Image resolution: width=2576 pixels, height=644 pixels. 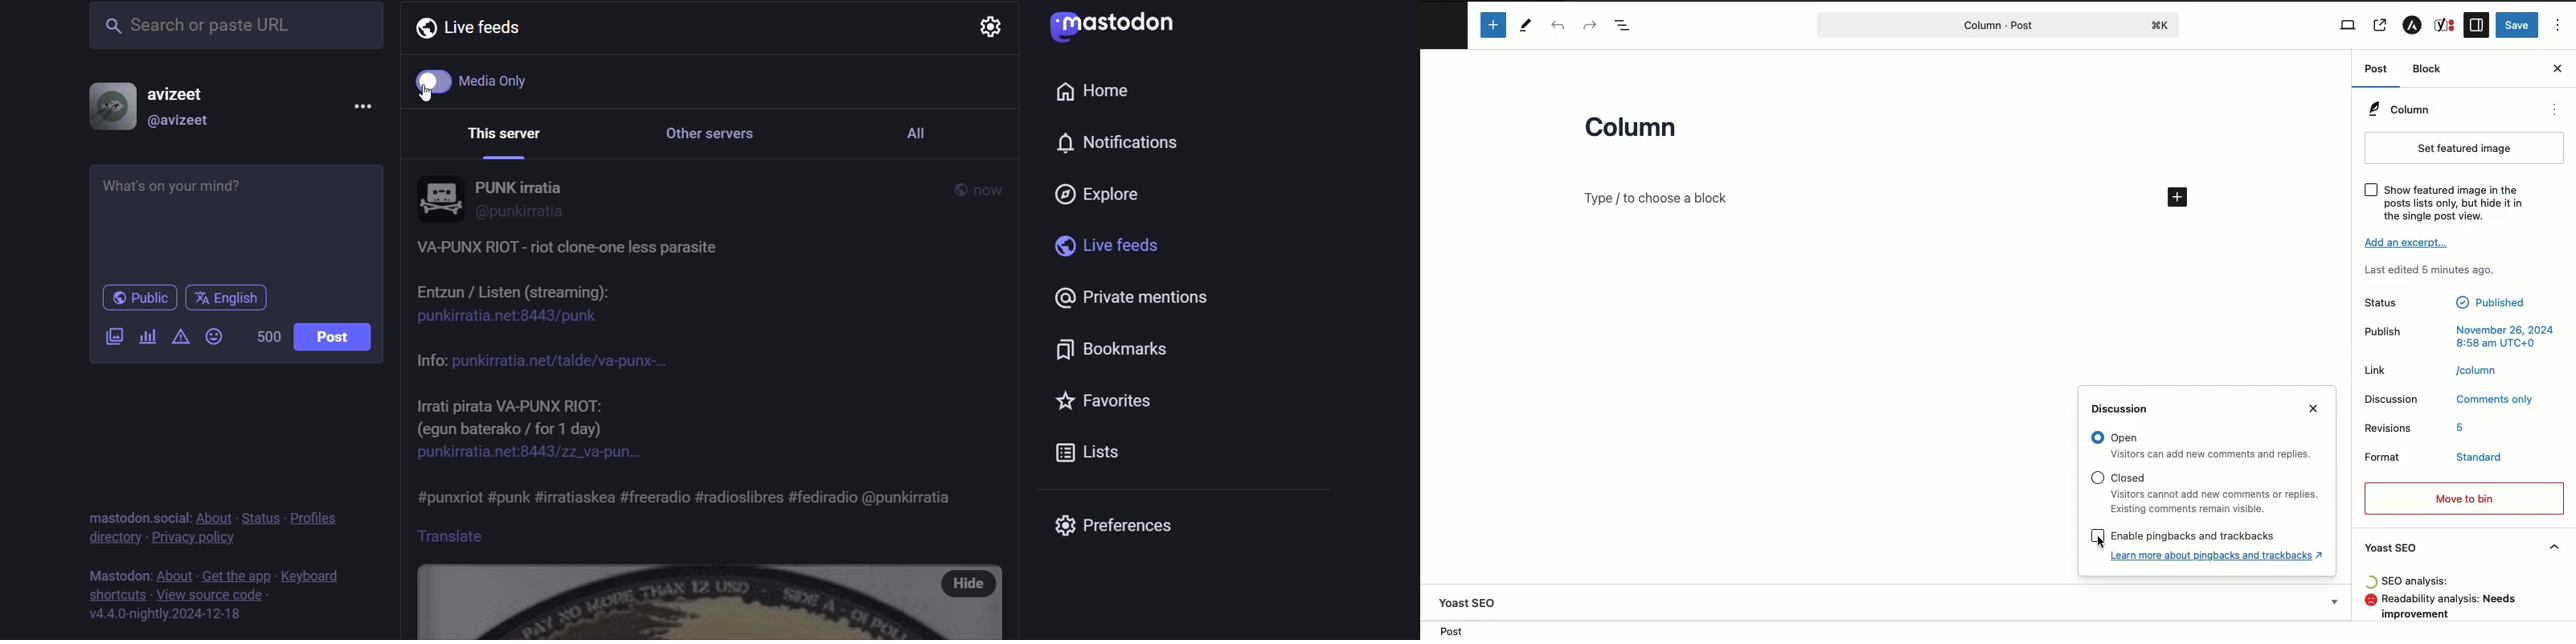 I want to click on about, so click(x=170, y=569).